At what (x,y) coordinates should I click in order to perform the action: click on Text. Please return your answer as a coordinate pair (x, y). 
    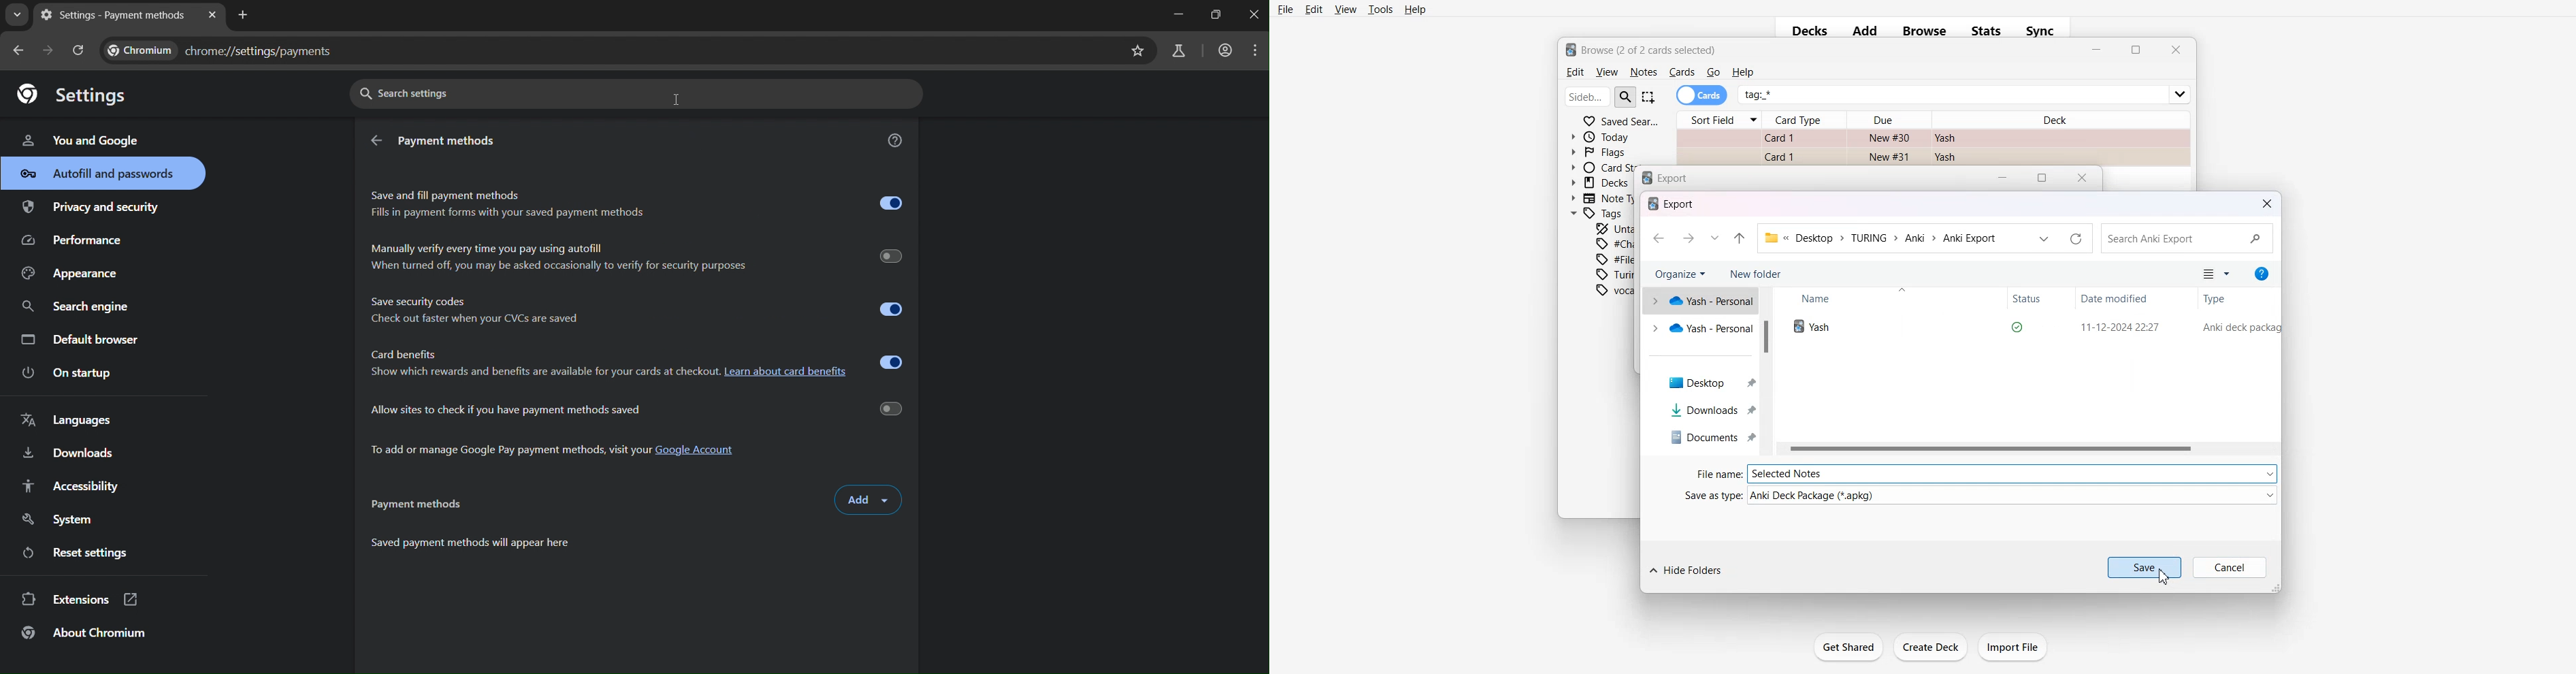
    Looking at the image, I should click on (1669, 204).